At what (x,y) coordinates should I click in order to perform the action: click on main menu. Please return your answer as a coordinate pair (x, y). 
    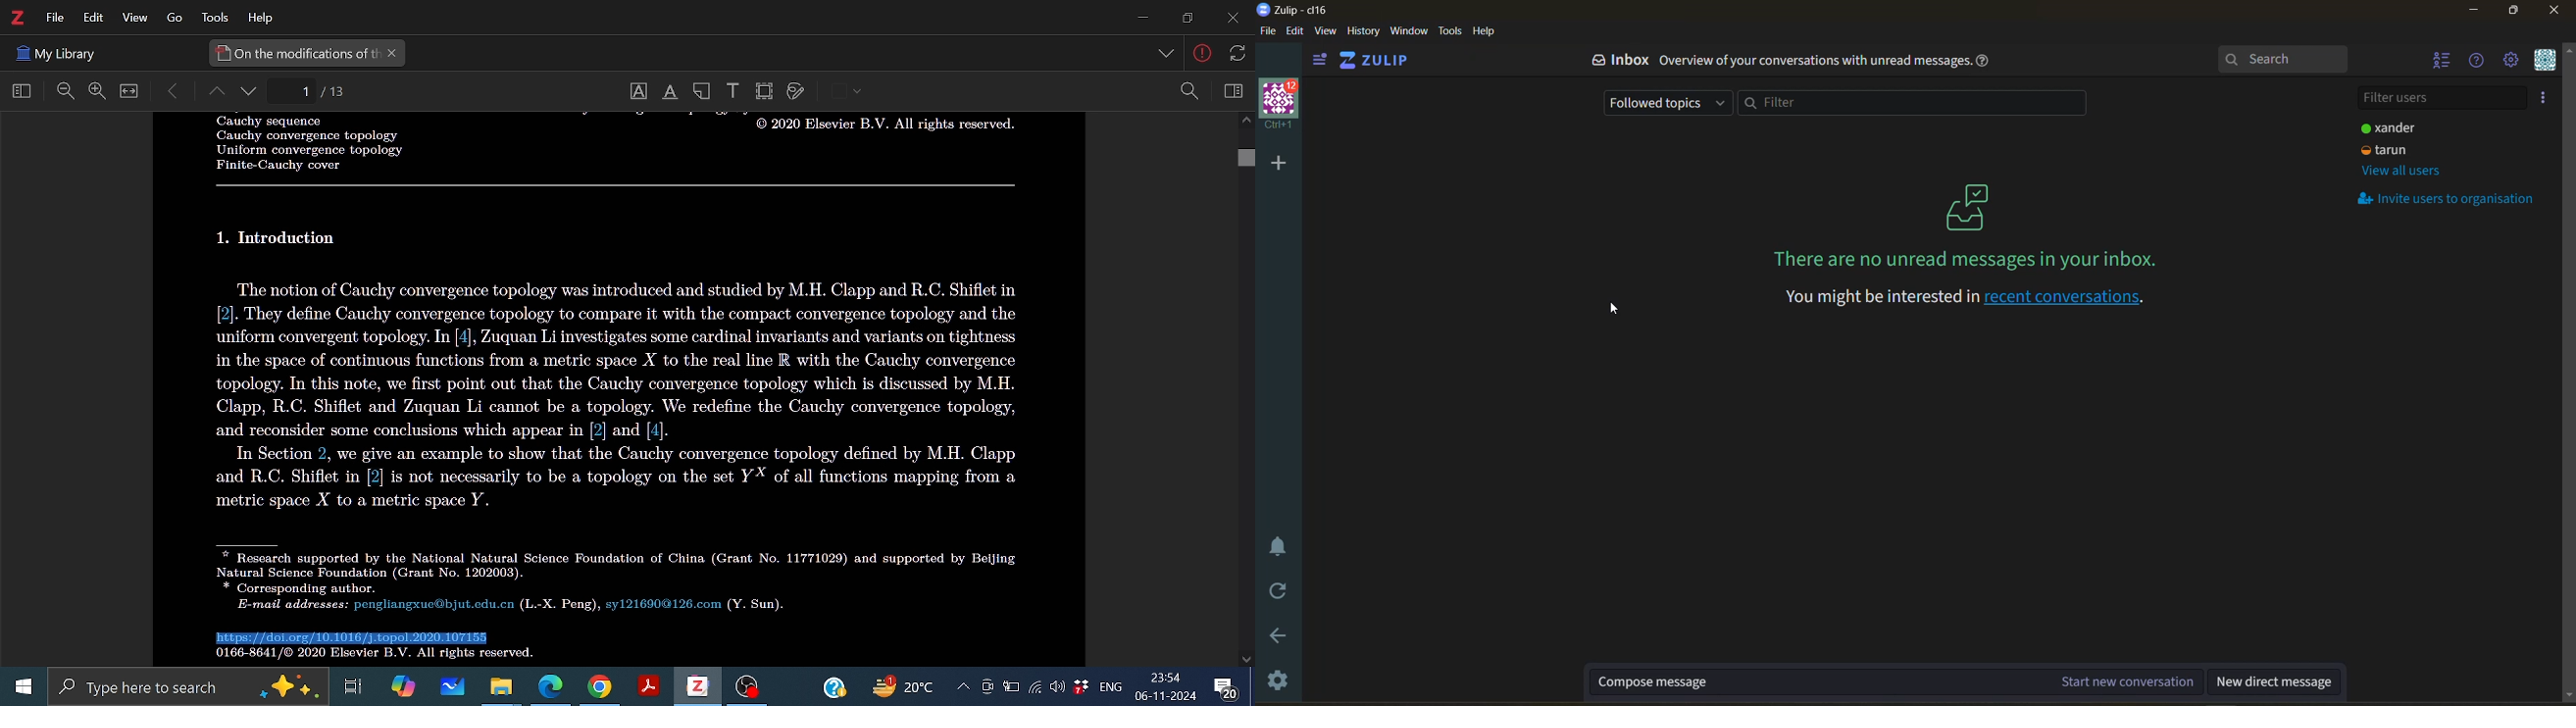
    Looking at the image, I should click on (2516, 61).